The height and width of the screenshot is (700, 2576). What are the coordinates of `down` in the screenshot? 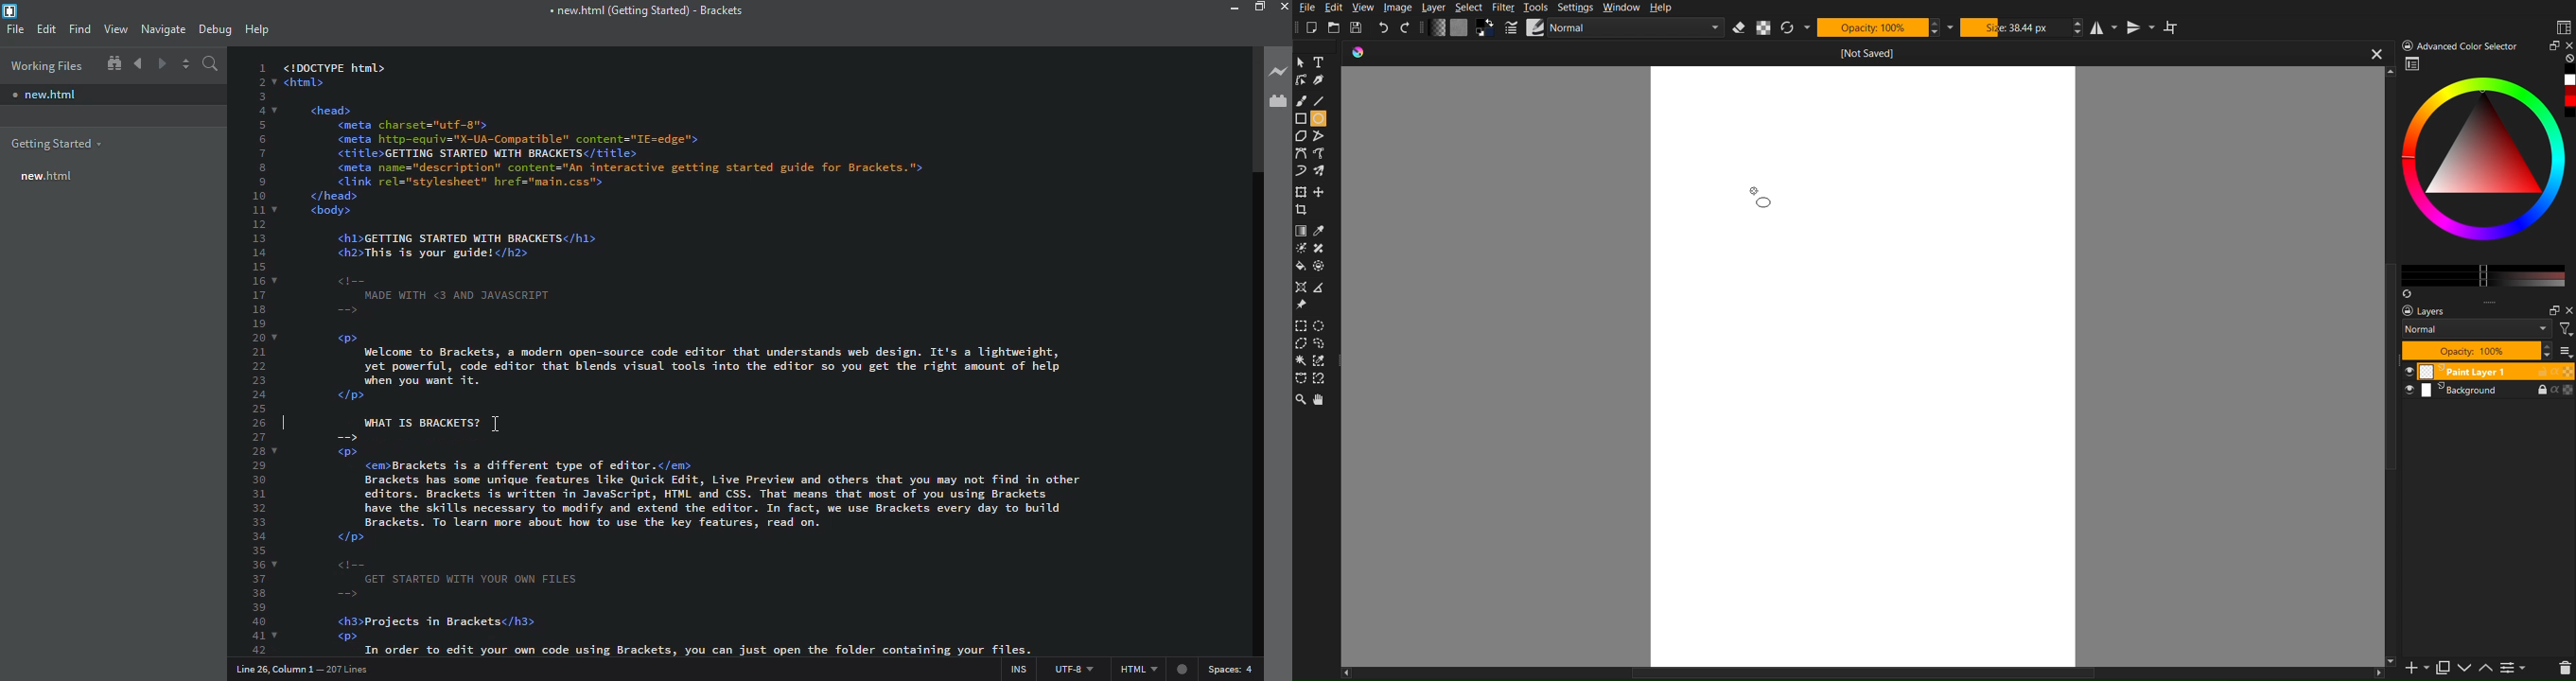 It's located at (2464, 670).